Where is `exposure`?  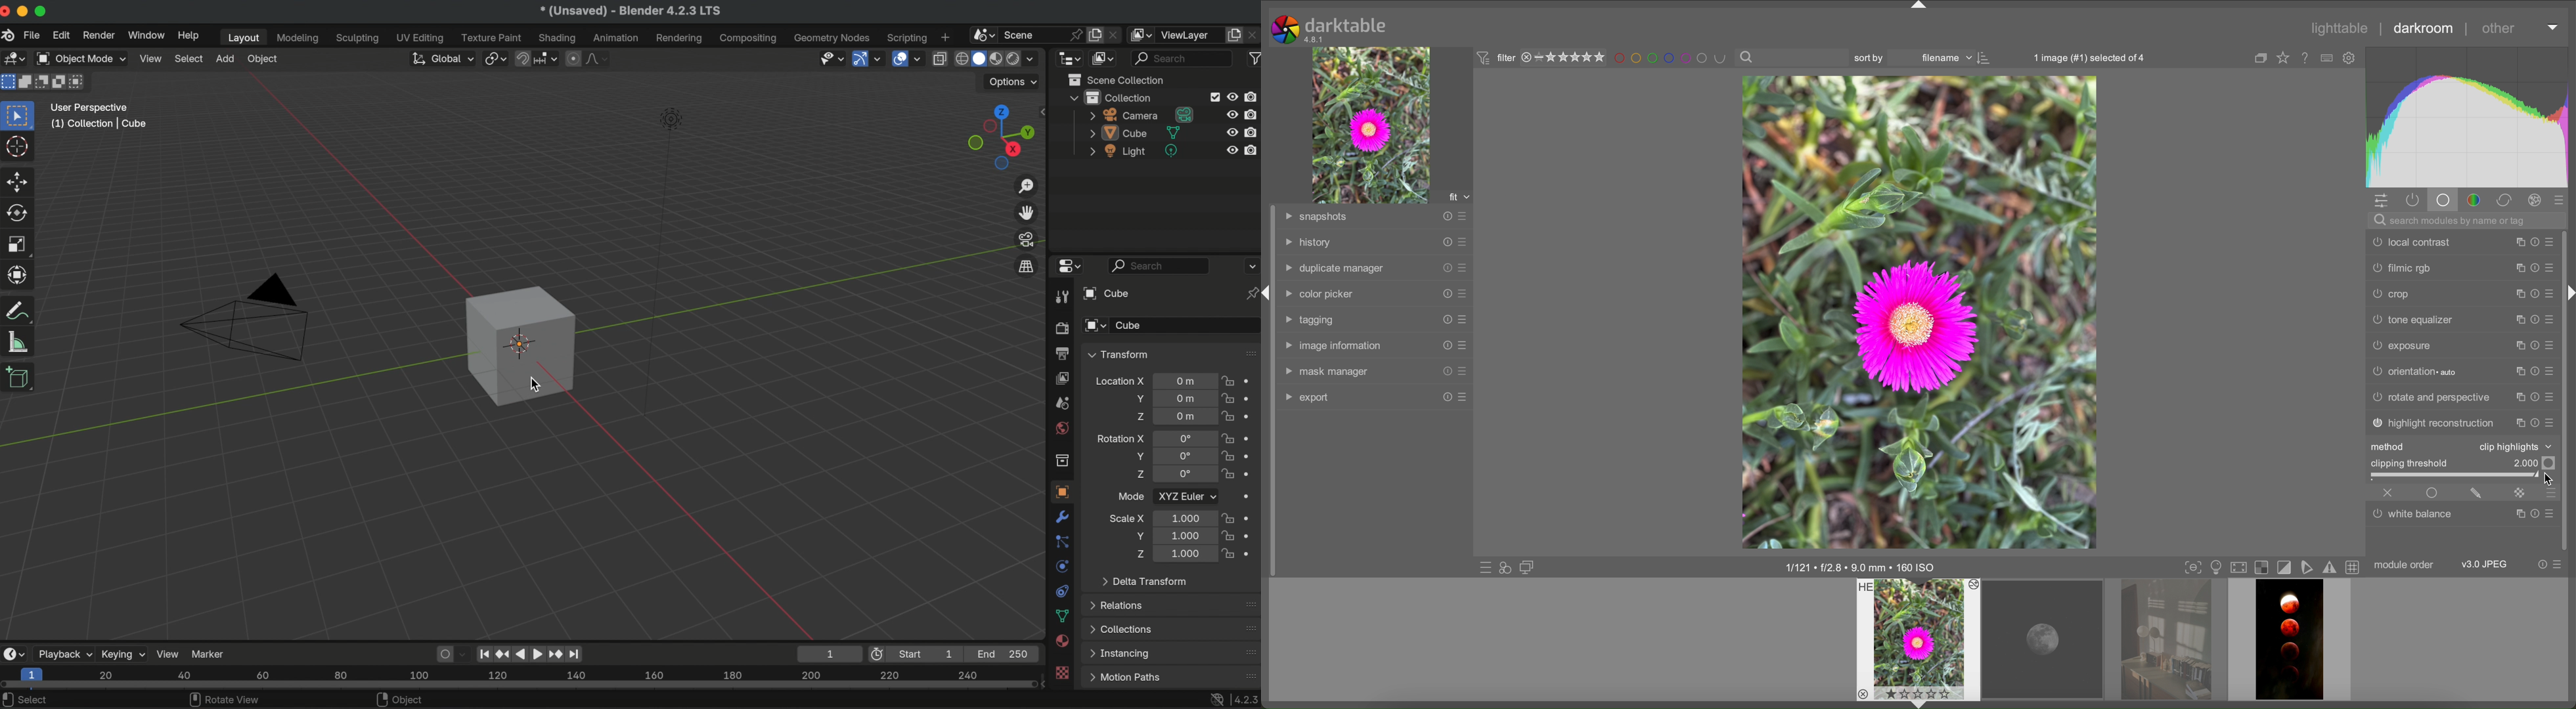 exposure is located at coordinates (2401, 345).